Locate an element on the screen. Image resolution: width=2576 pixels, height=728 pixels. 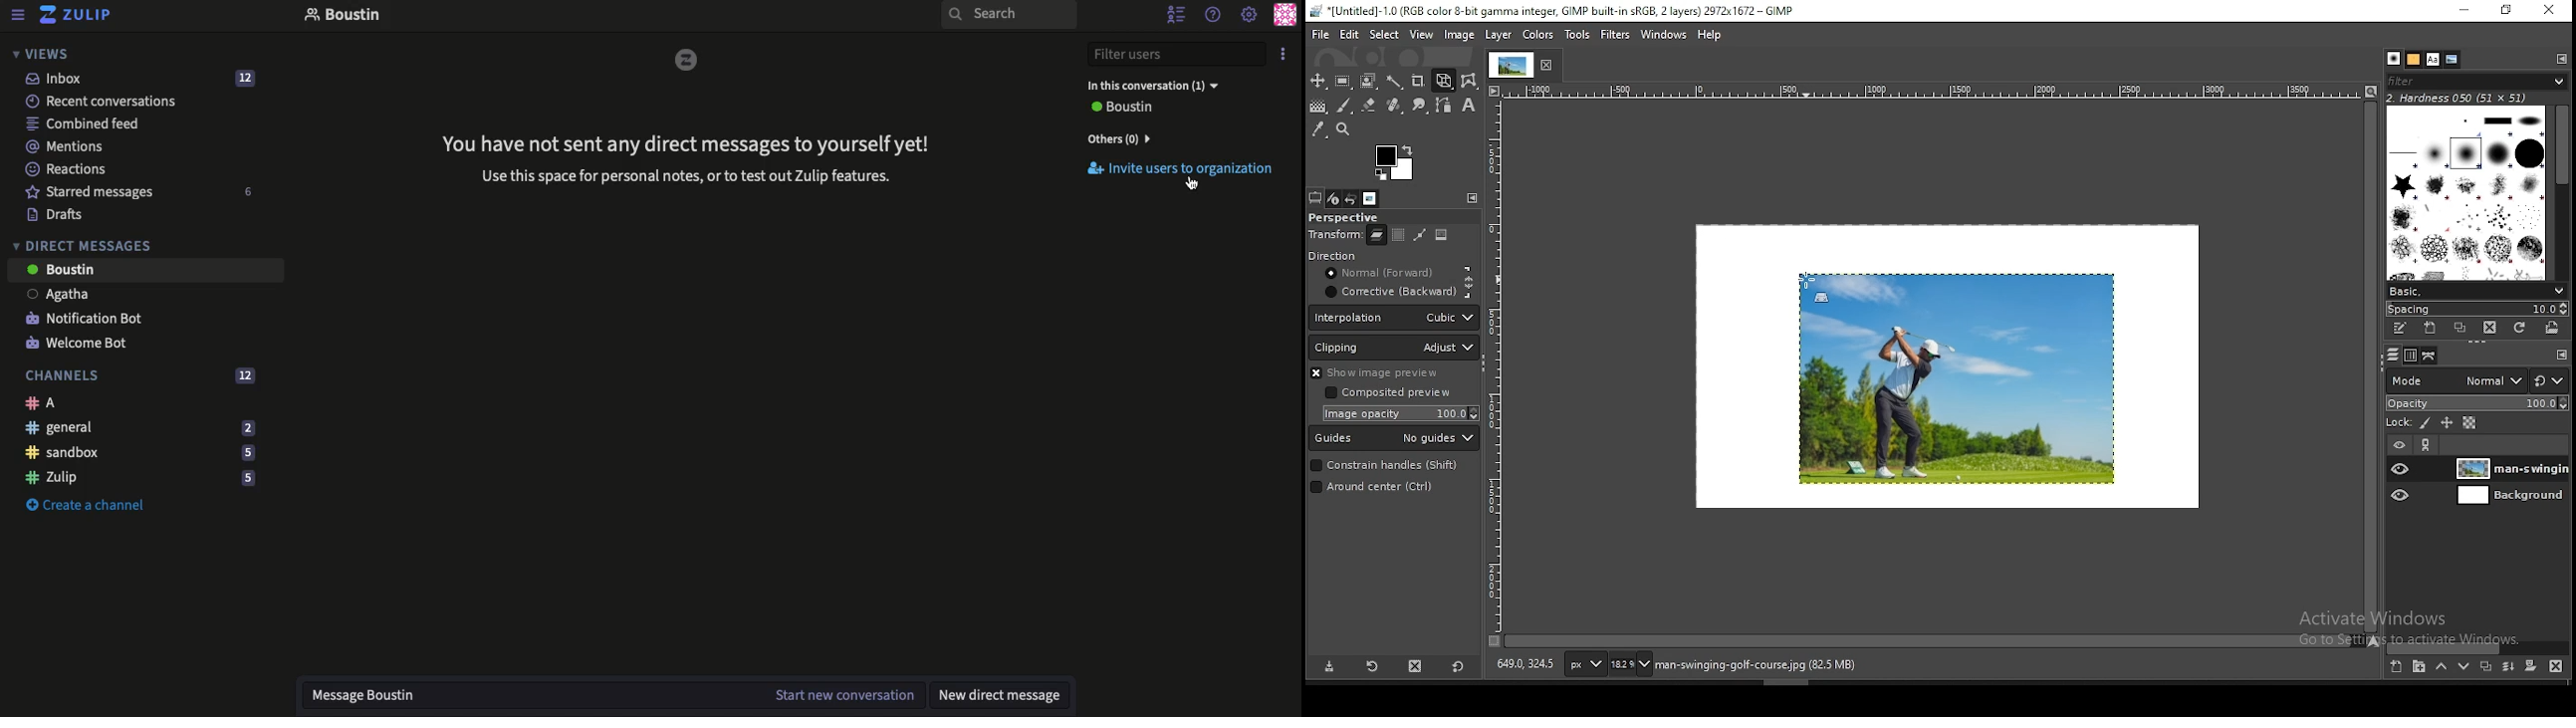
Help is located at coordinates (1211, 14).